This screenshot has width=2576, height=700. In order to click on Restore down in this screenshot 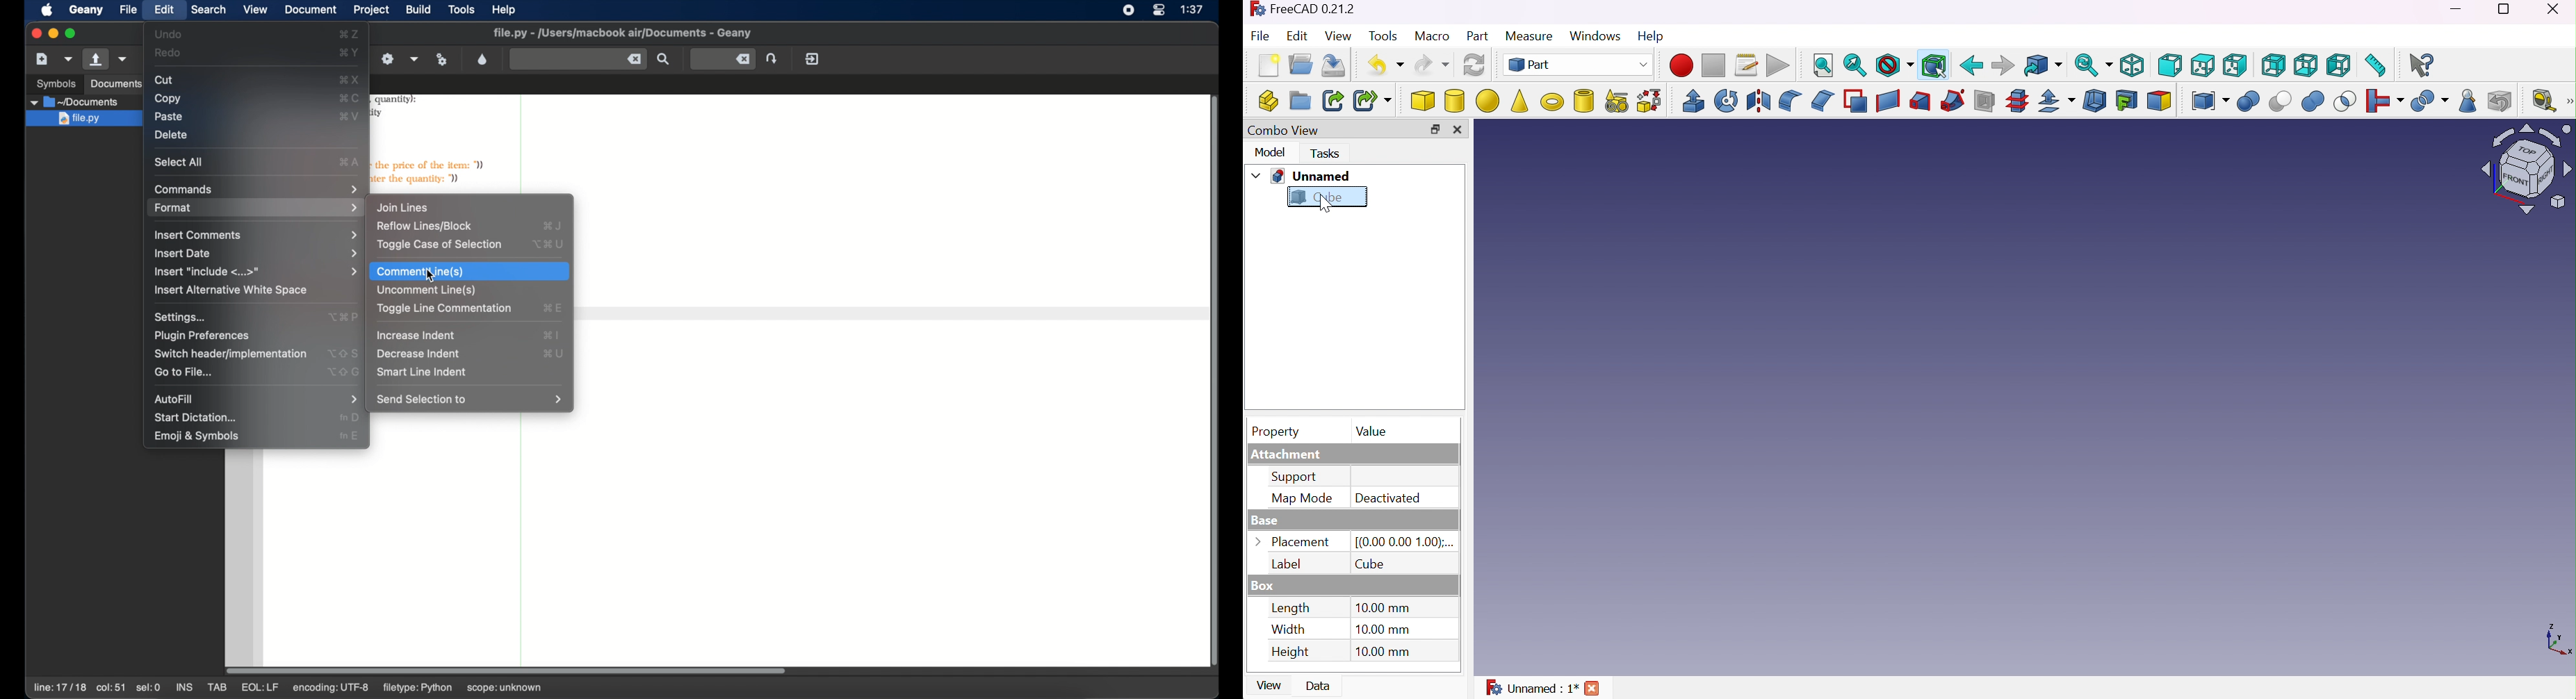, I will do `click(1438, 131)`.